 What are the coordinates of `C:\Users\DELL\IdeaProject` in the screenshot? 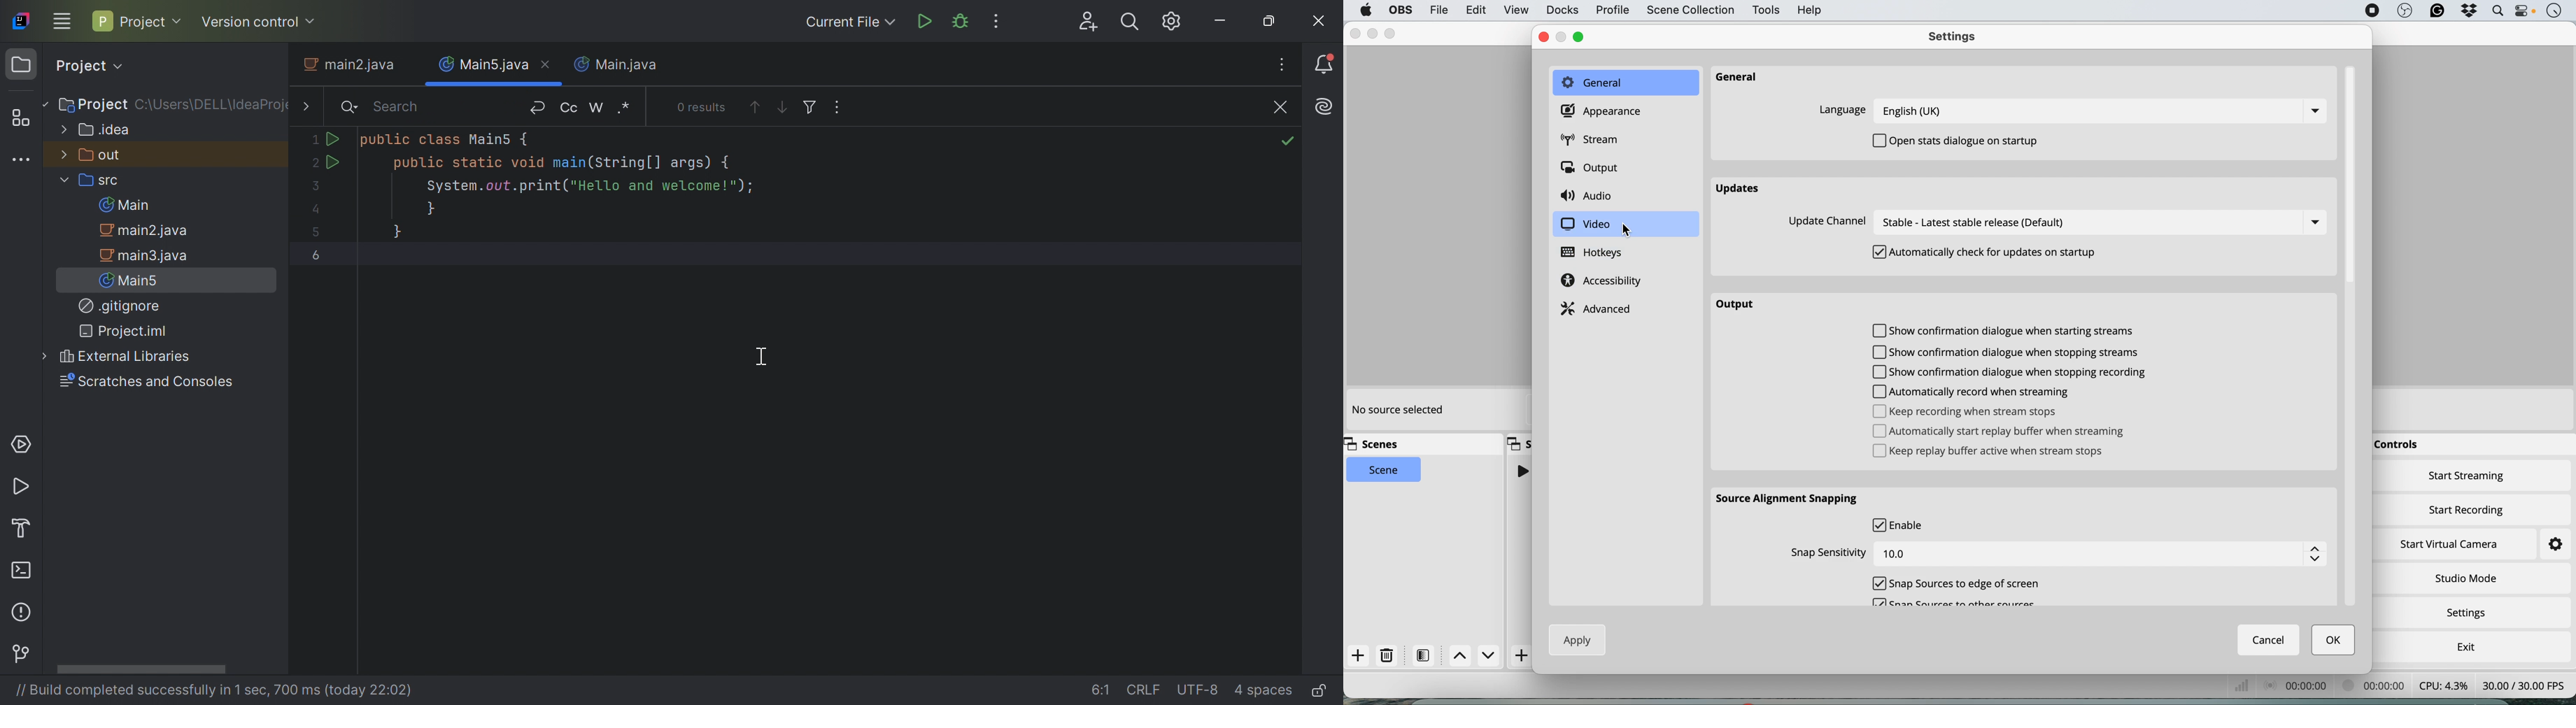 It's located at (212, 106).